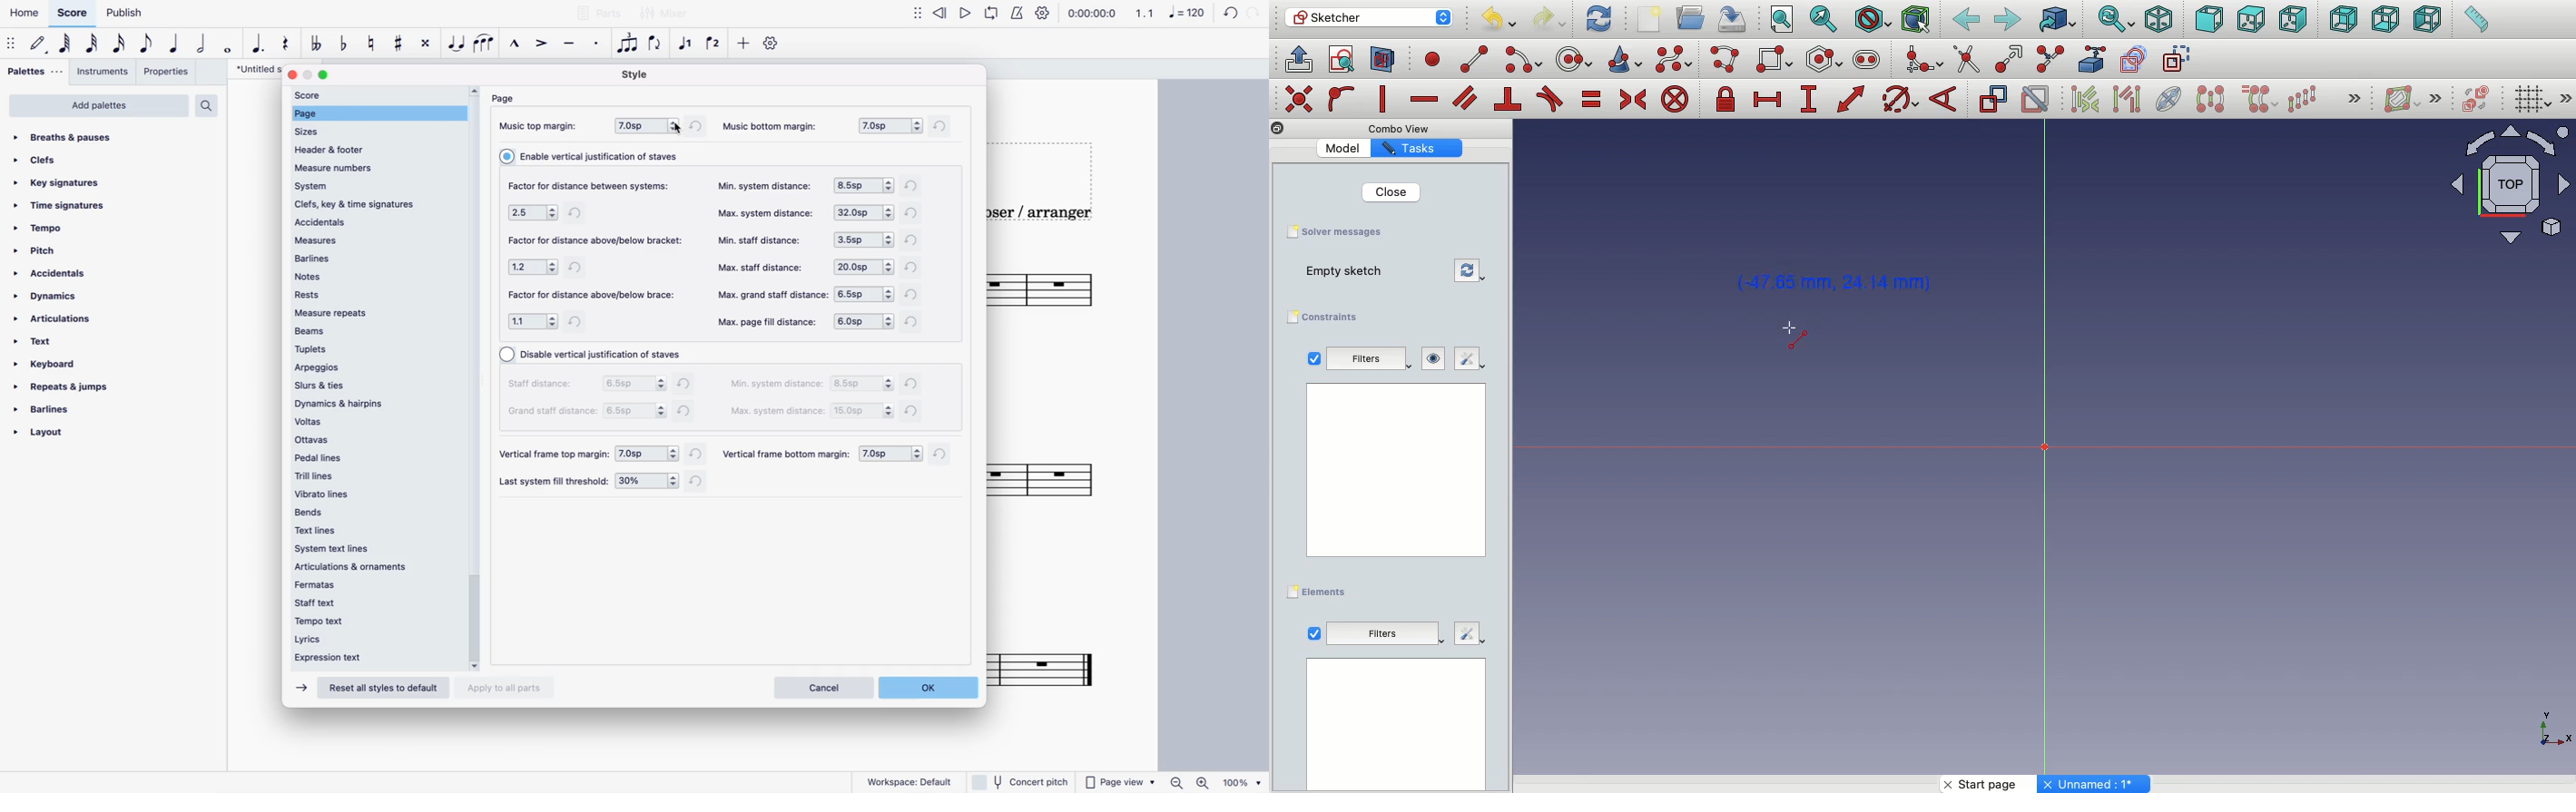 Image resolution: width=2576 pixels, height=812 pixels. I want to click on tuplets, so click(373, 350).